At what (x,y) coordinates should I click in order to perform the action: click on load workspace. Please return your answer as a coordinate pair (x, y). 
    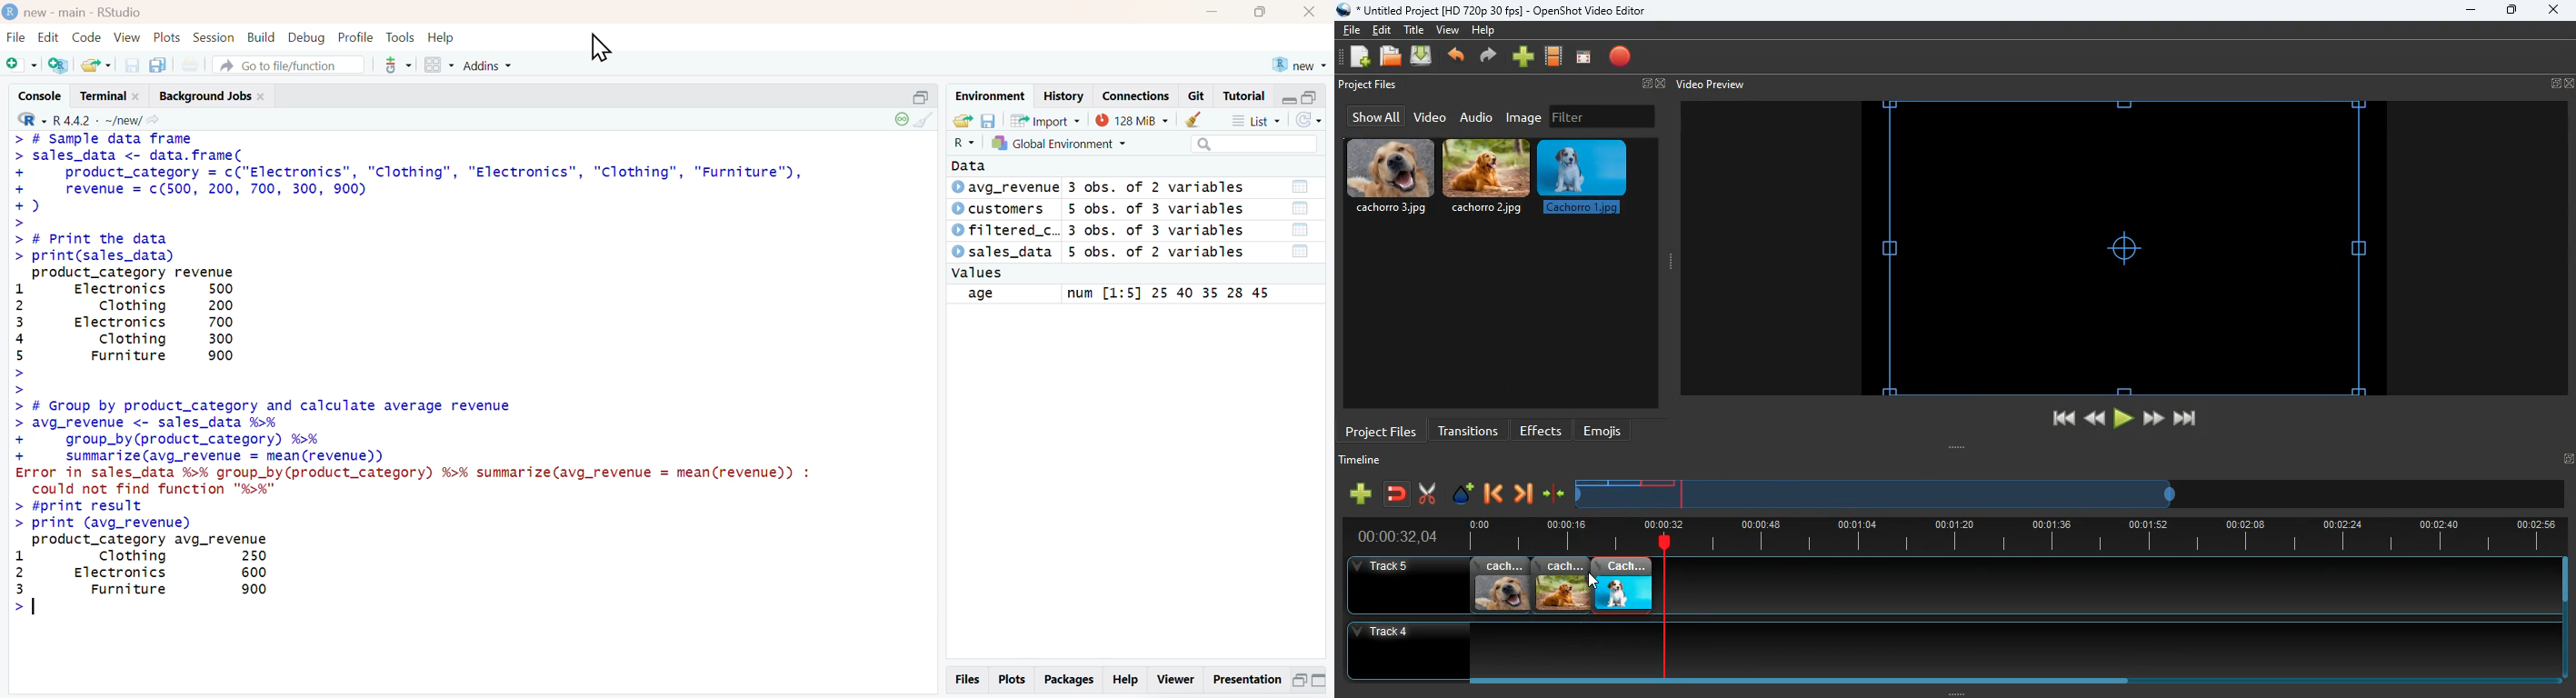
    Looking at the image, I should click on (963, 121).